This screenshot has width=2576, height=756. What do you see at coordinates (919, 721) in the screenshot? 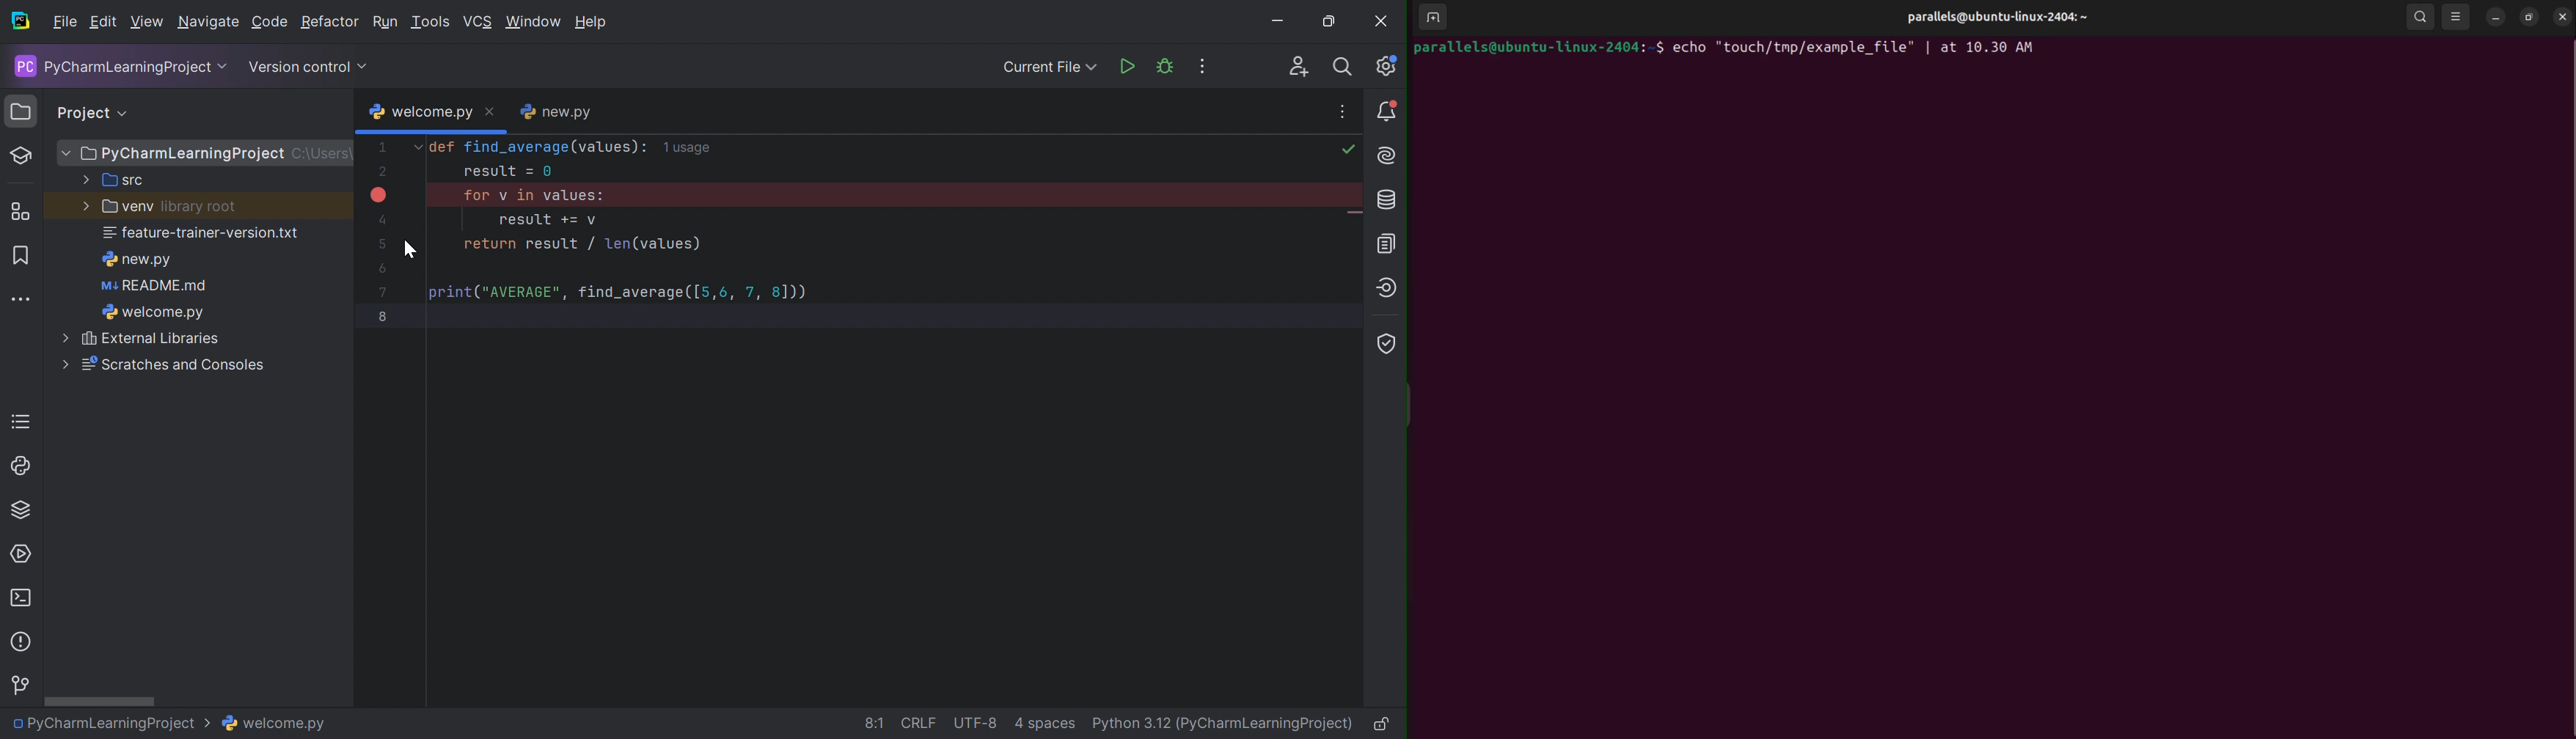
I see `CRLF` at bounding box center [919, 721].